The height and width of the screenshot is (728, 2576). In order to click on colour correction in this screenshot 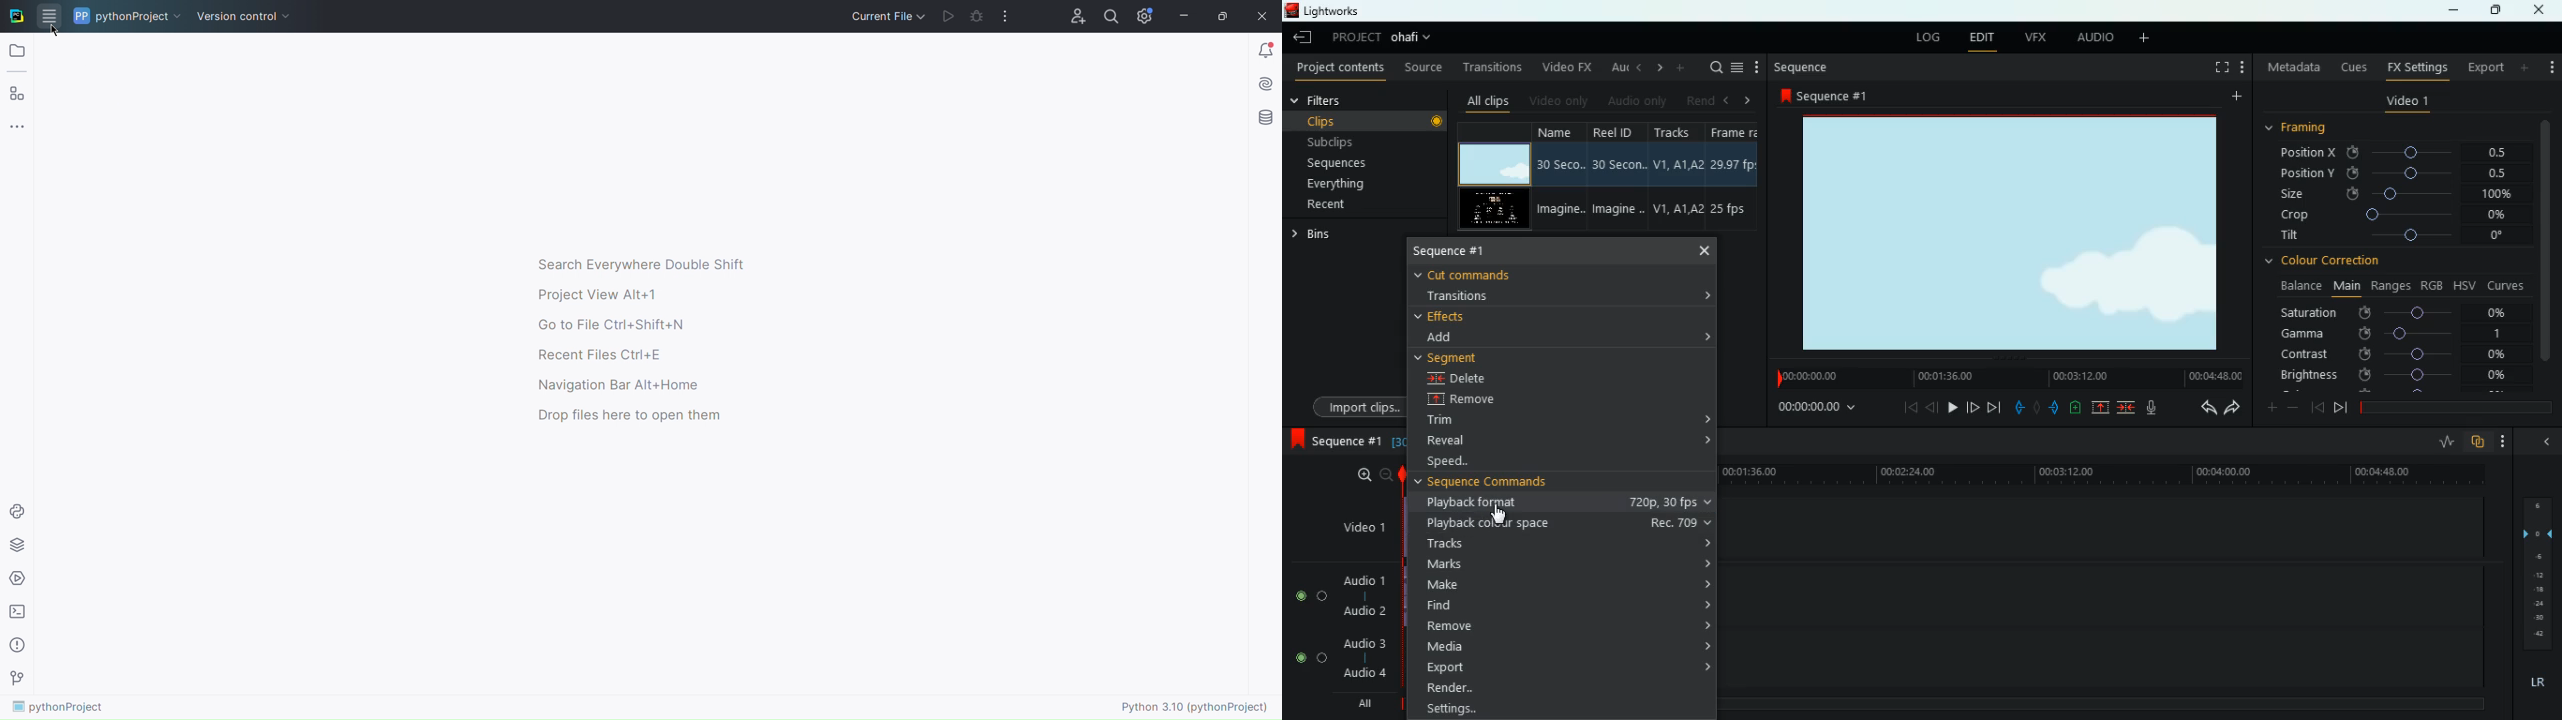, I will do `click(2335, 262)`.